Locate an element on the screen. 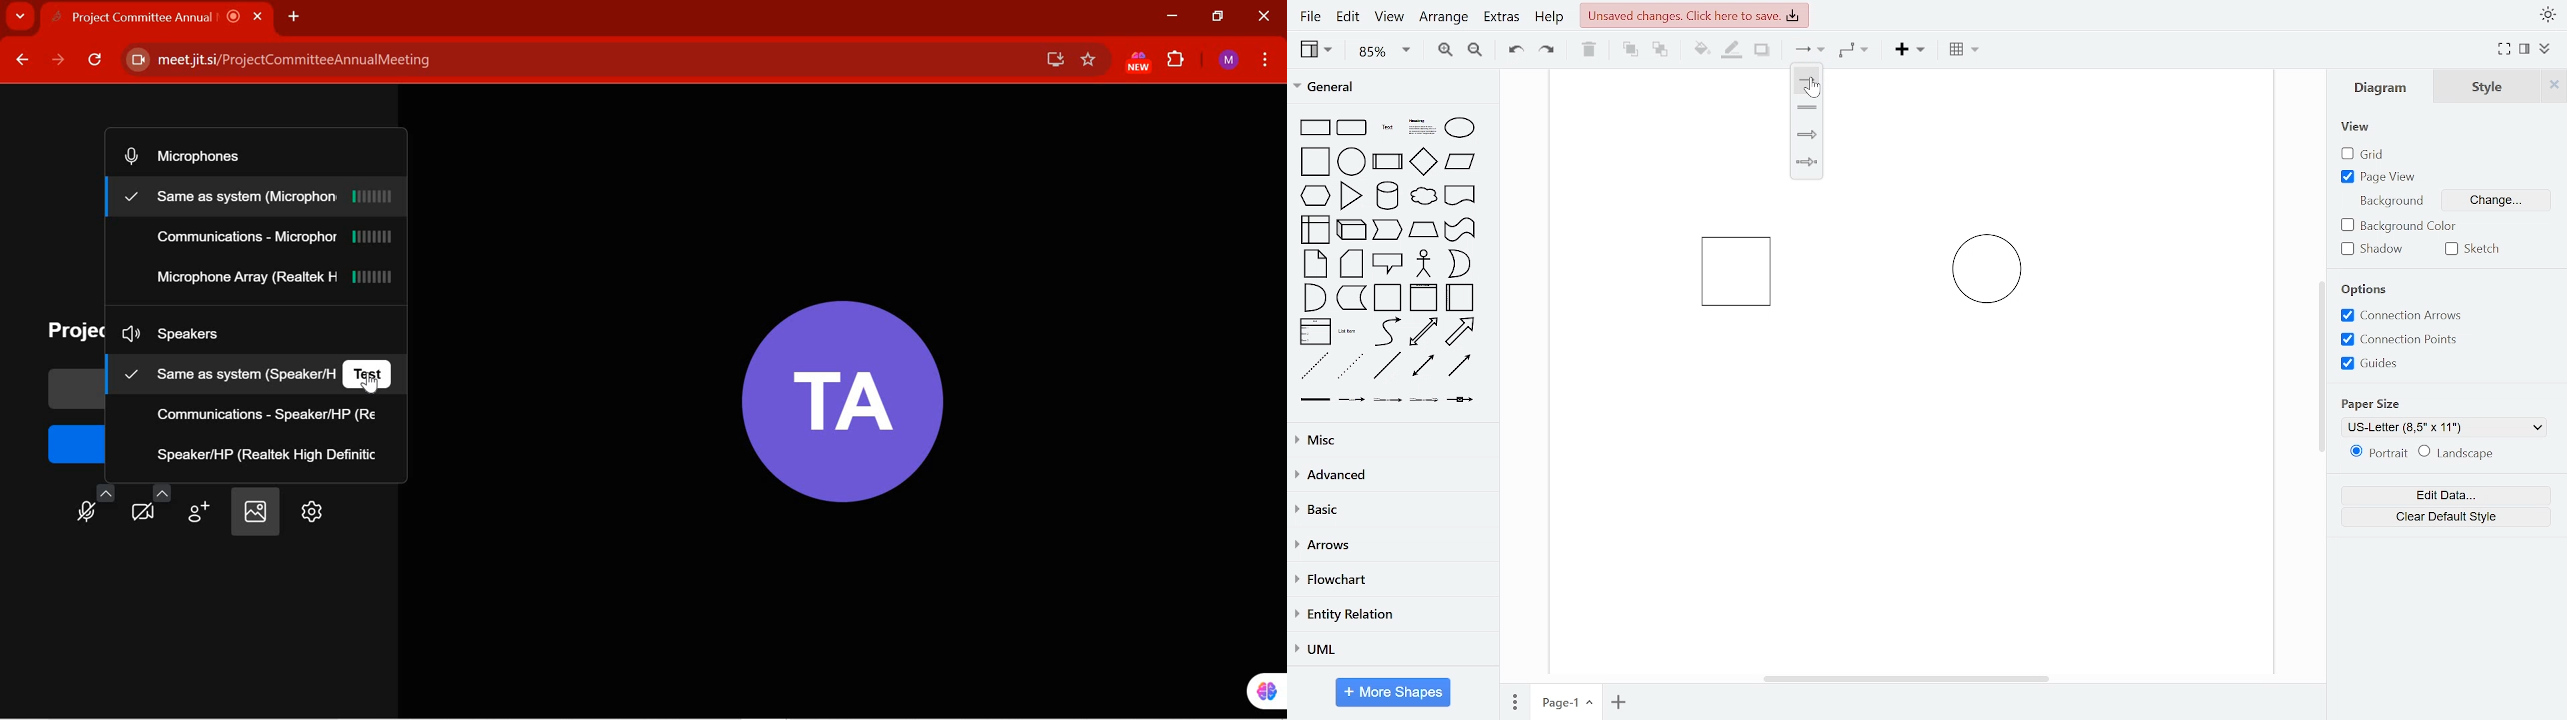 The image size is (2576, 728). FORWARD is located at coordinates (58, 60).